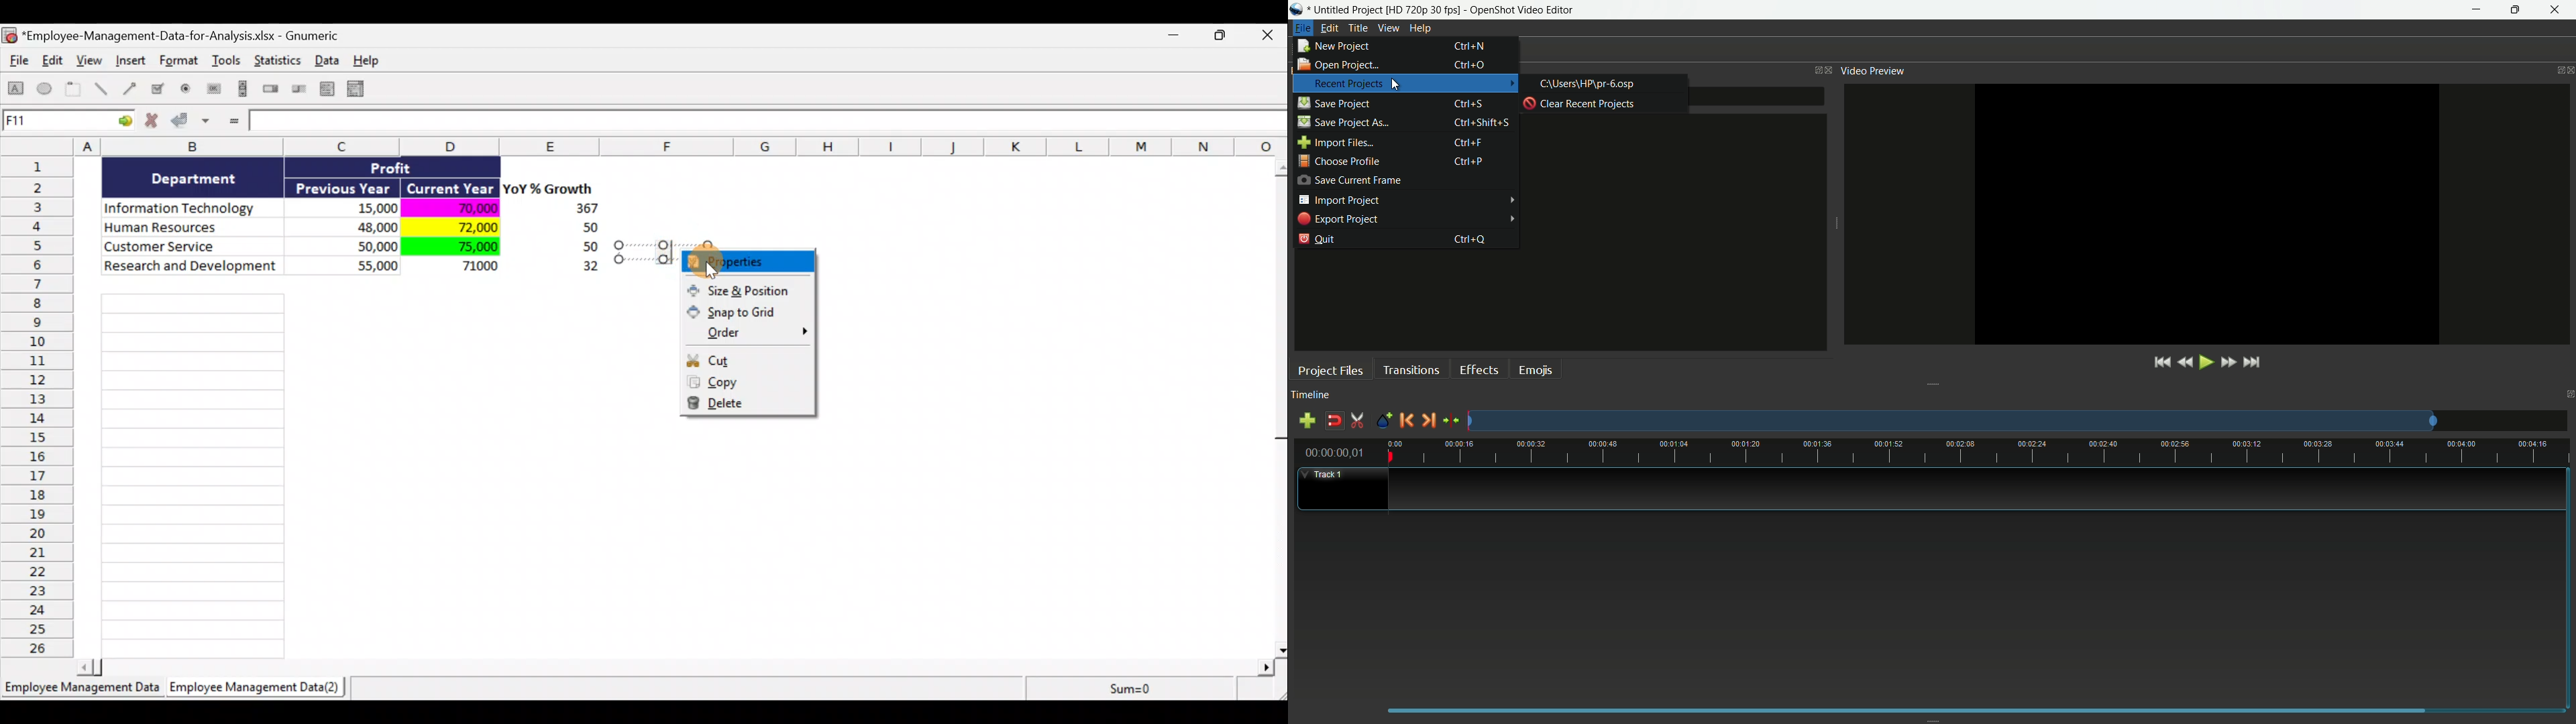 The height and width of the screenshot is (728, 2576). What do you see at coordinates (1346, 10) in the screenshot?
I see `project name` at bounding box center [1346, 10].